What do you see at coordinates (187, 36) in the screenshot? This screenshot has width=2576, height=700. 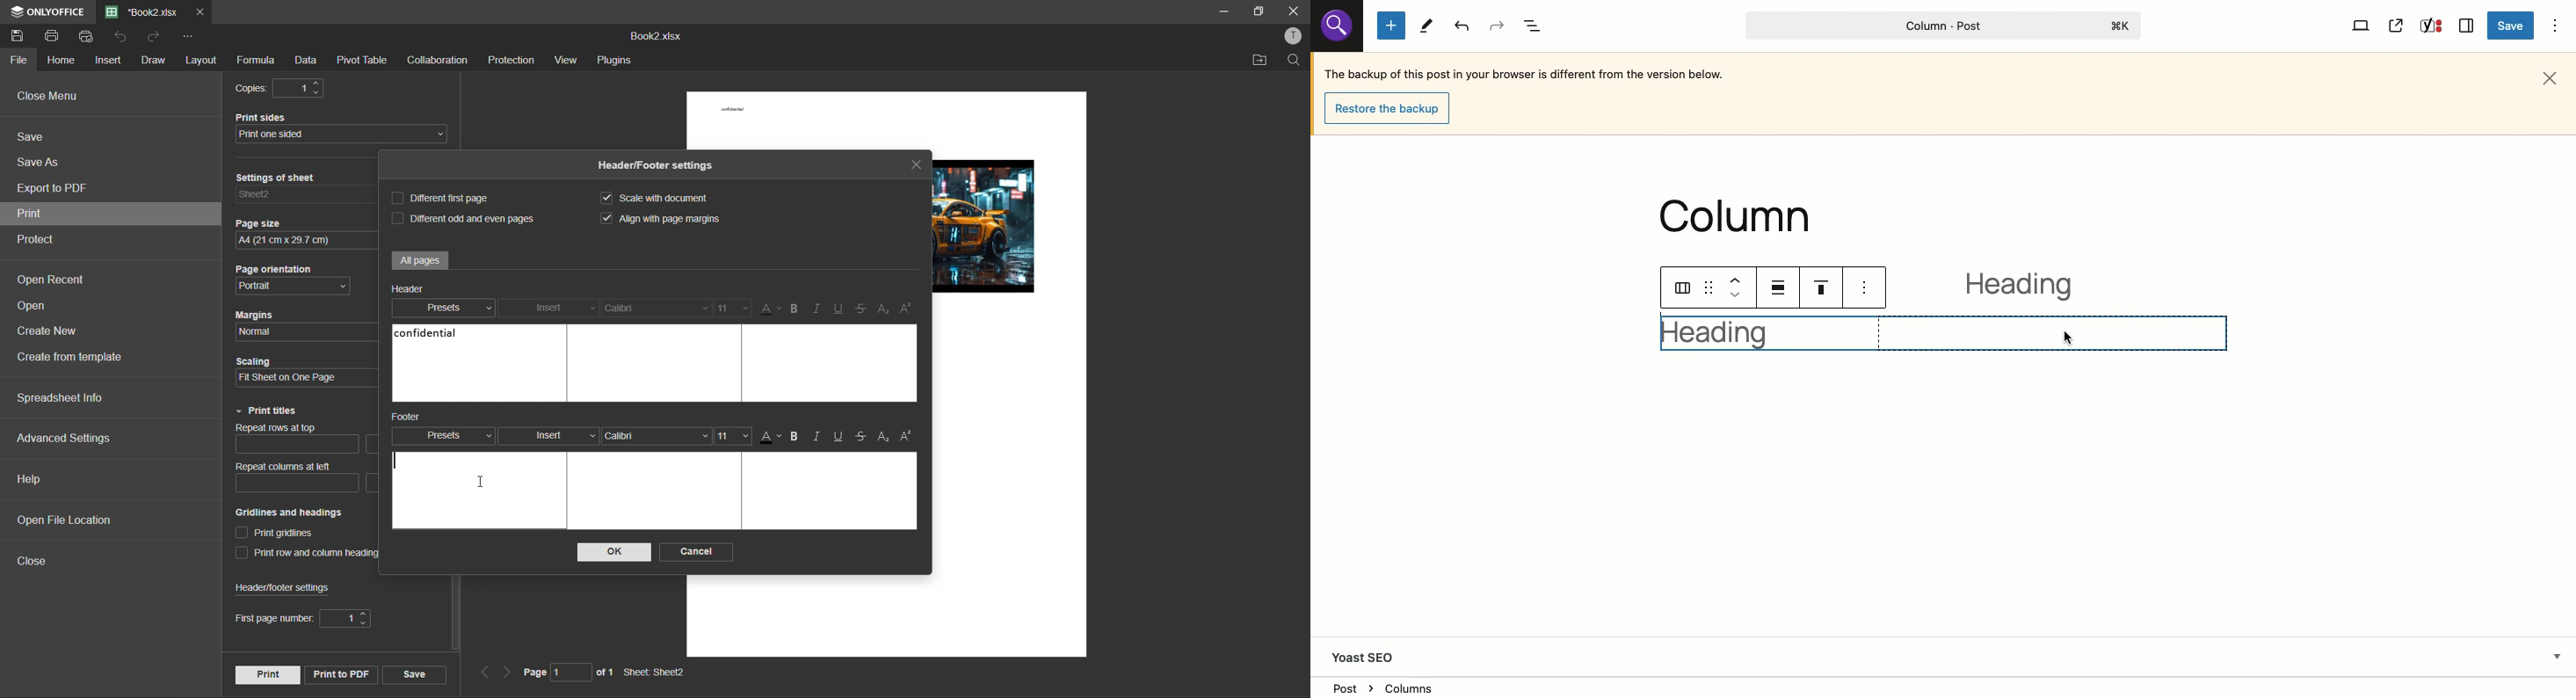 I see `customize quick access toolbar` at bounding box center [187, 36].